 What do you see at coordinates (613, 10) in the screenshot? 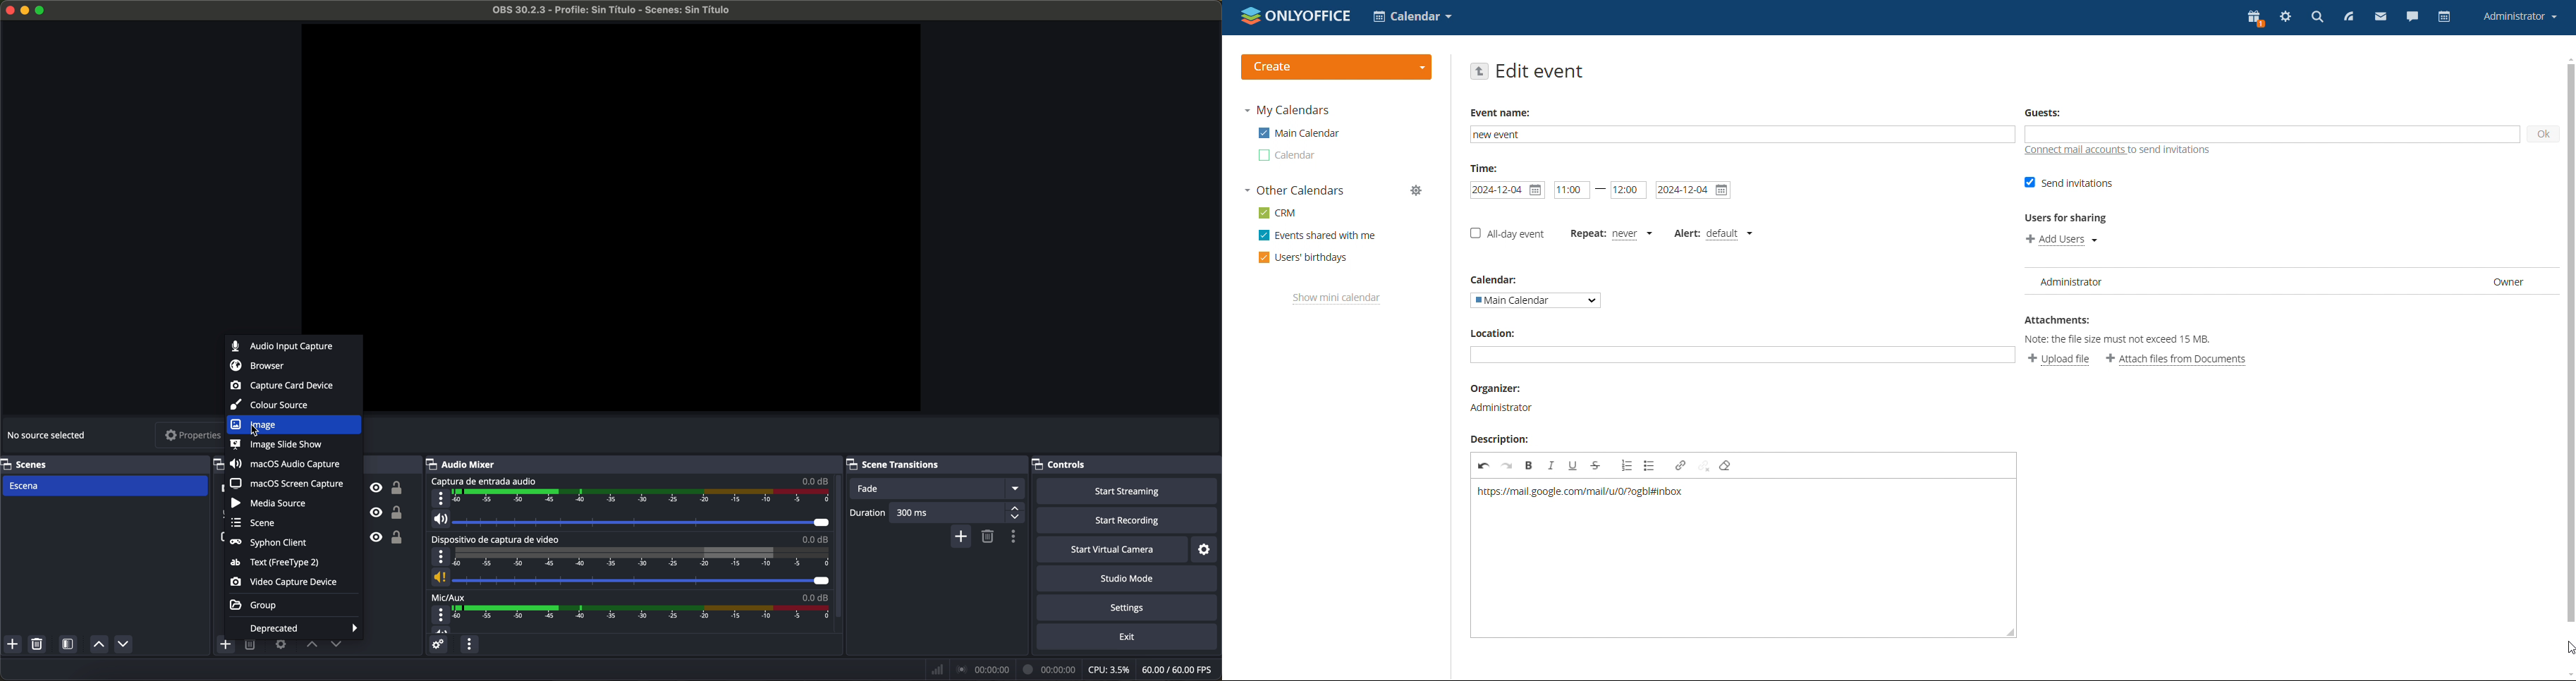
I see `filename` at bounding box center [613, 10].